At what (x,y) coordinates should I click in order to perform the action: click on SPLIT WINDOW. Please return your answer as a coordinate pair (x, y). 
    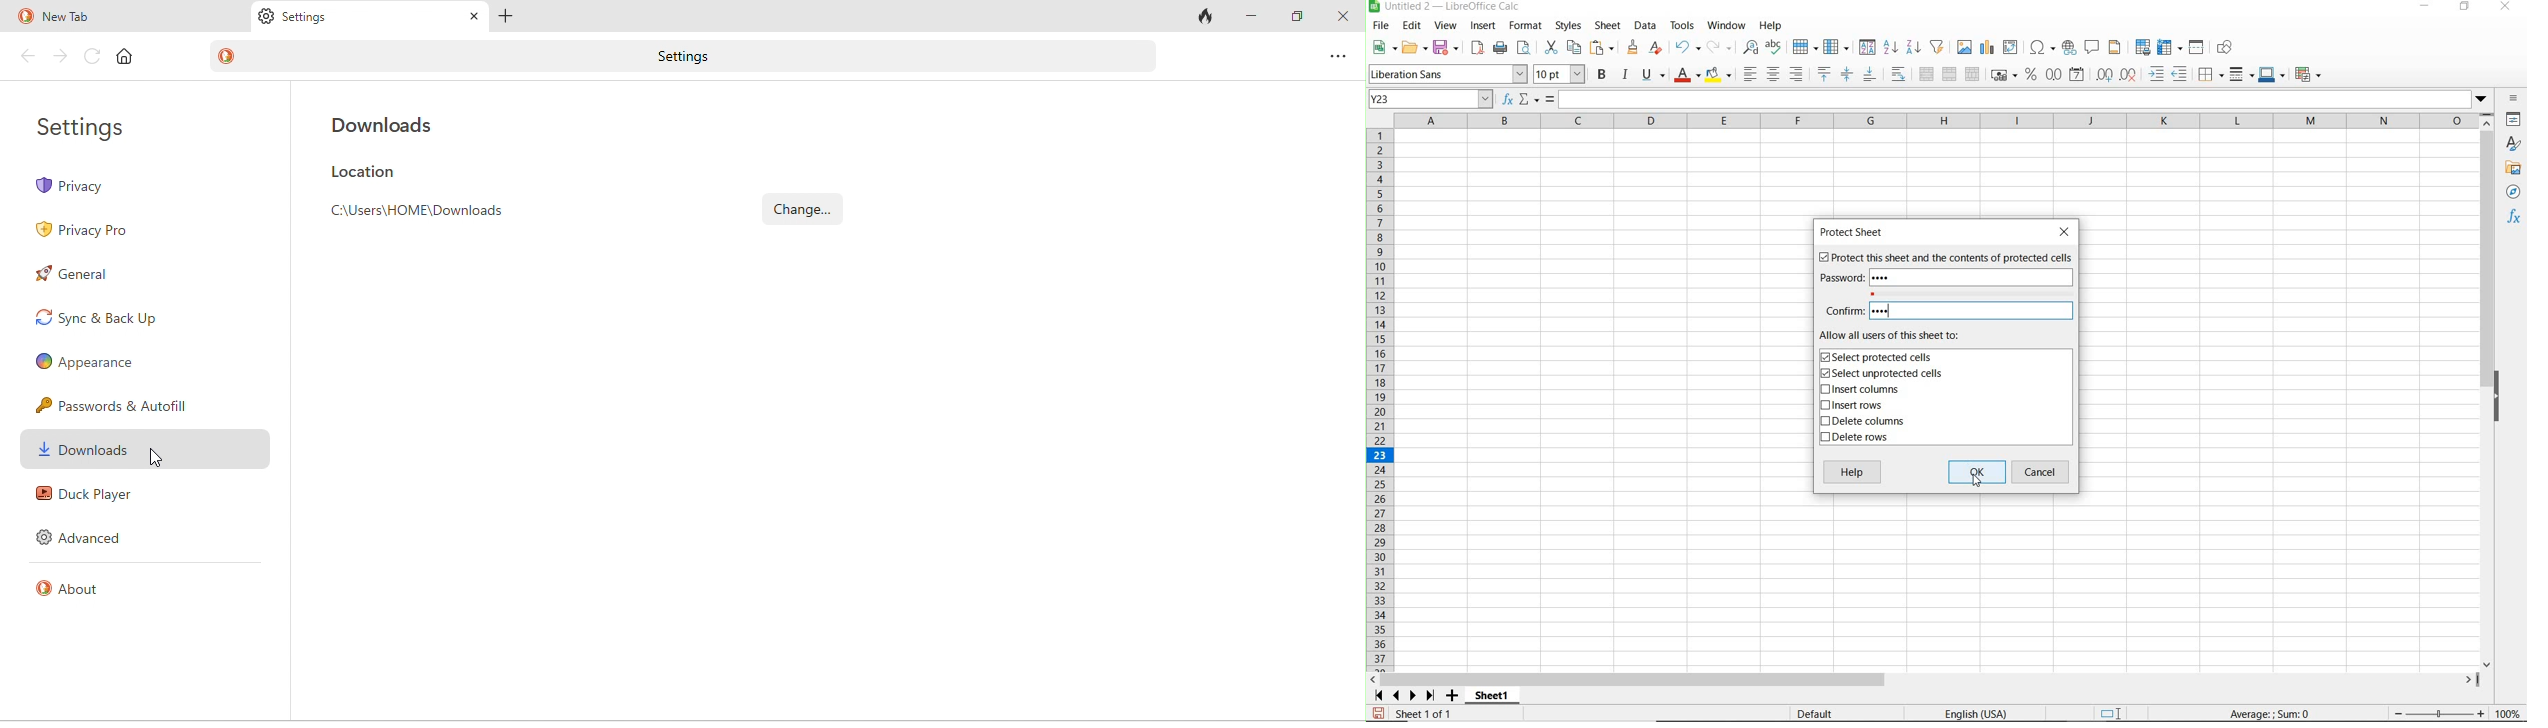
    Looking at the image, I should click on (2199, 46).